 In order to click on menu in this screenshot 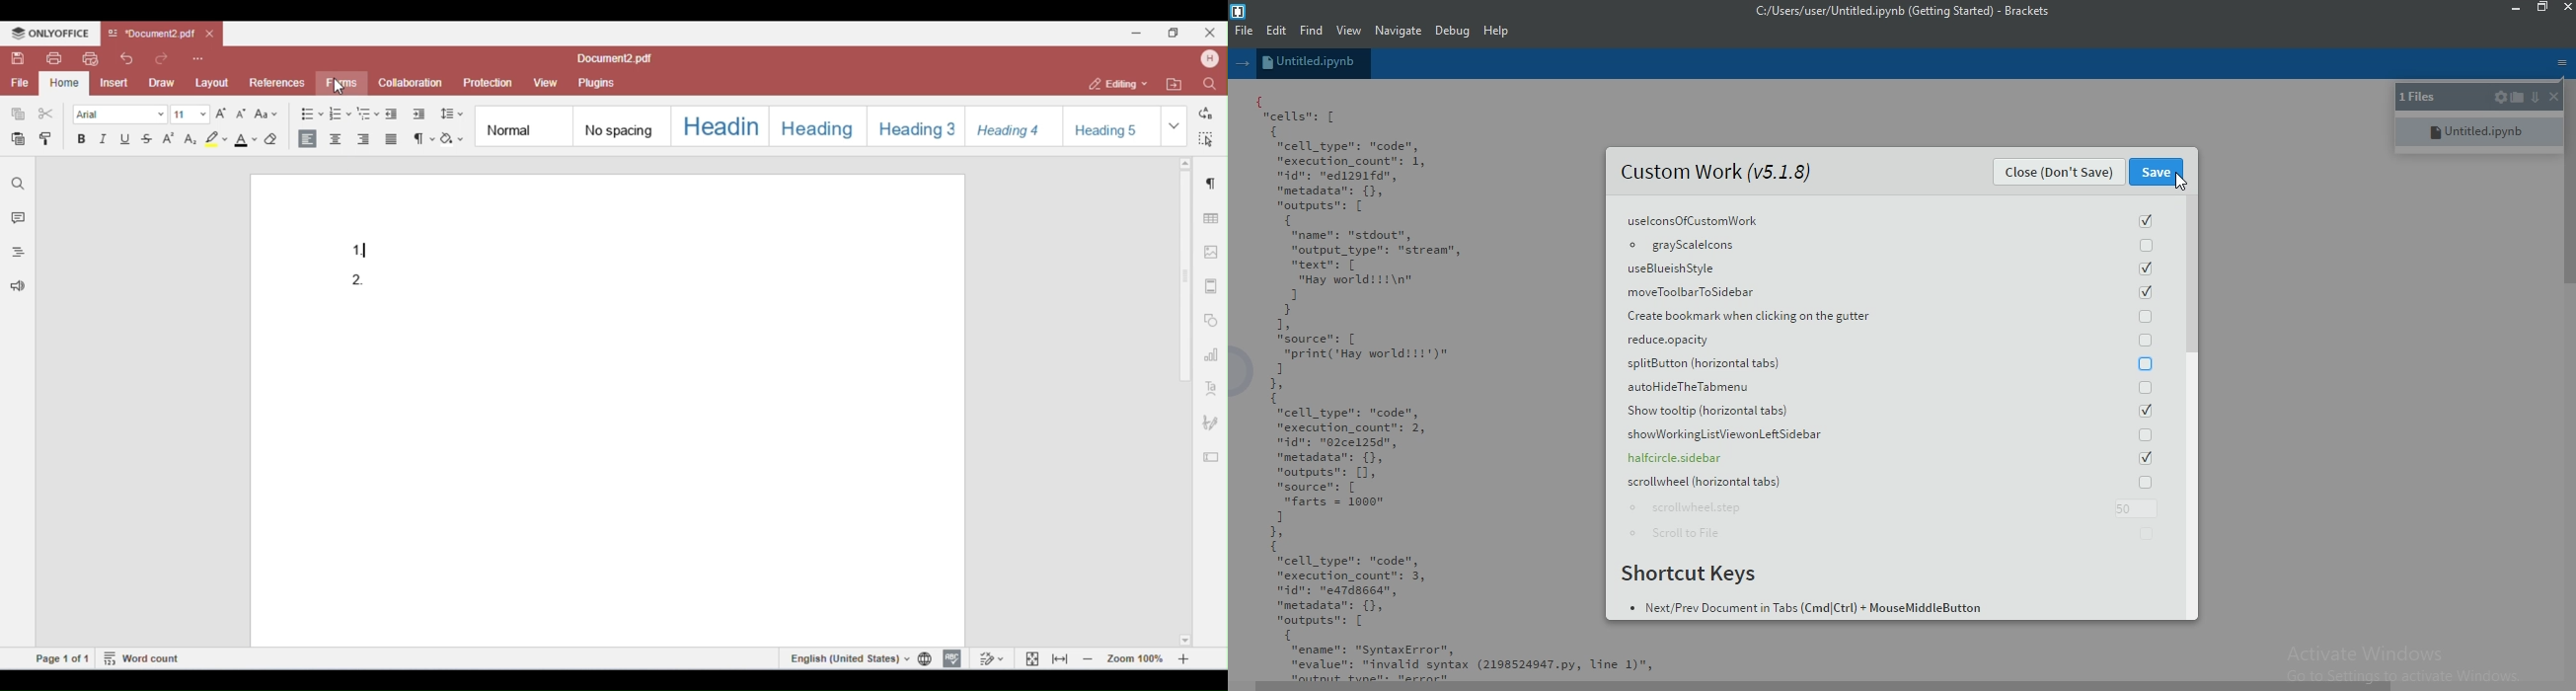, I will do `click(2559, 61)`.